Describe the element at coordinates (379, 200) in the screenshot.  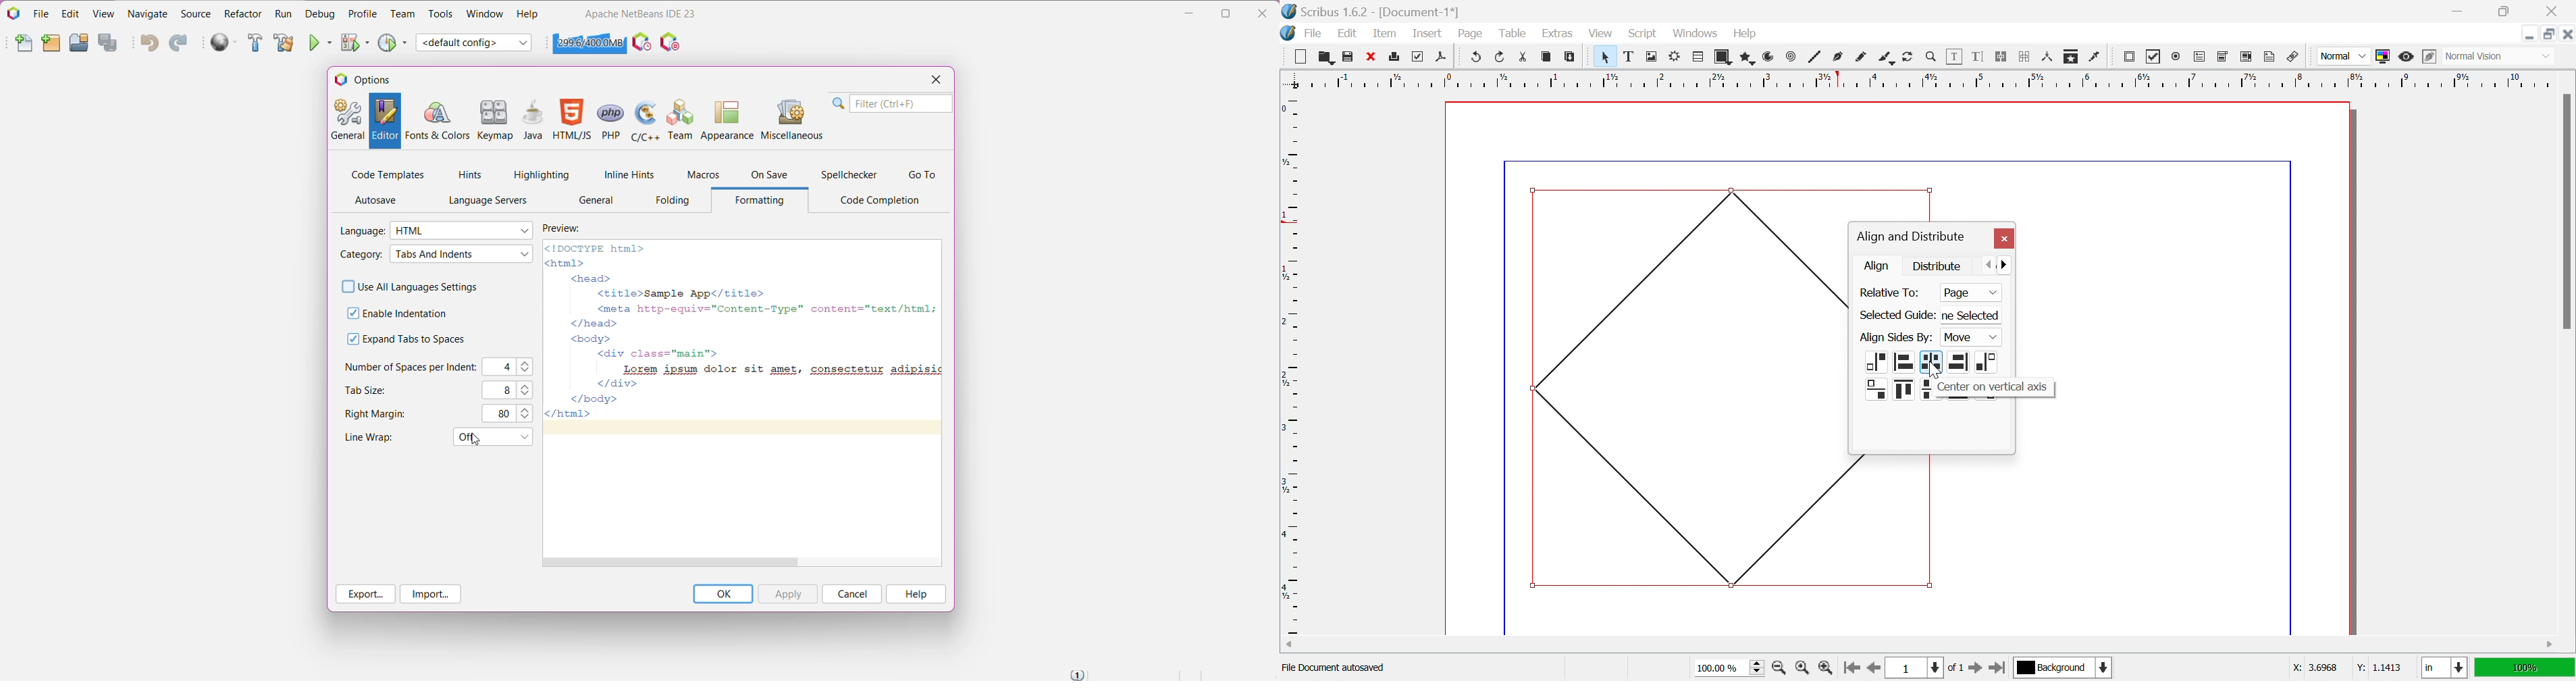
I see `AutoSave` at that location.